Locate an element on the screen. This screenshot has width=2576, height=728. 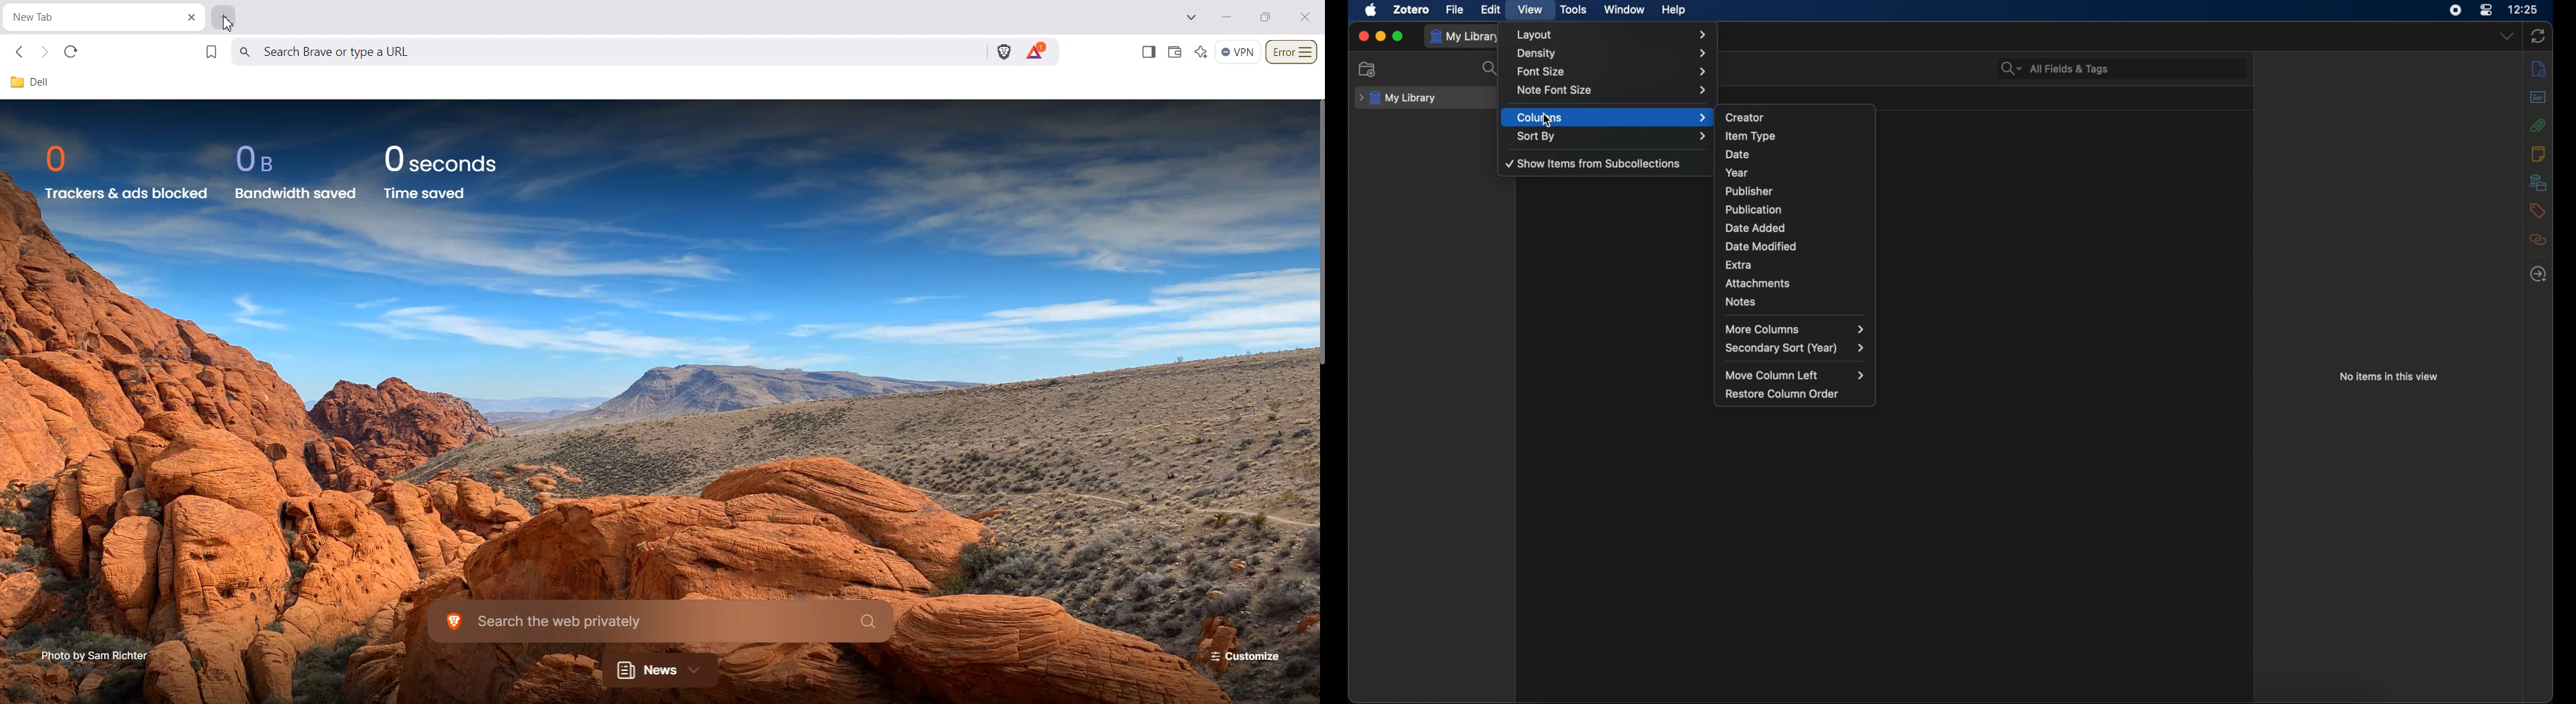
libraries is located at coordinates (2538, 183).